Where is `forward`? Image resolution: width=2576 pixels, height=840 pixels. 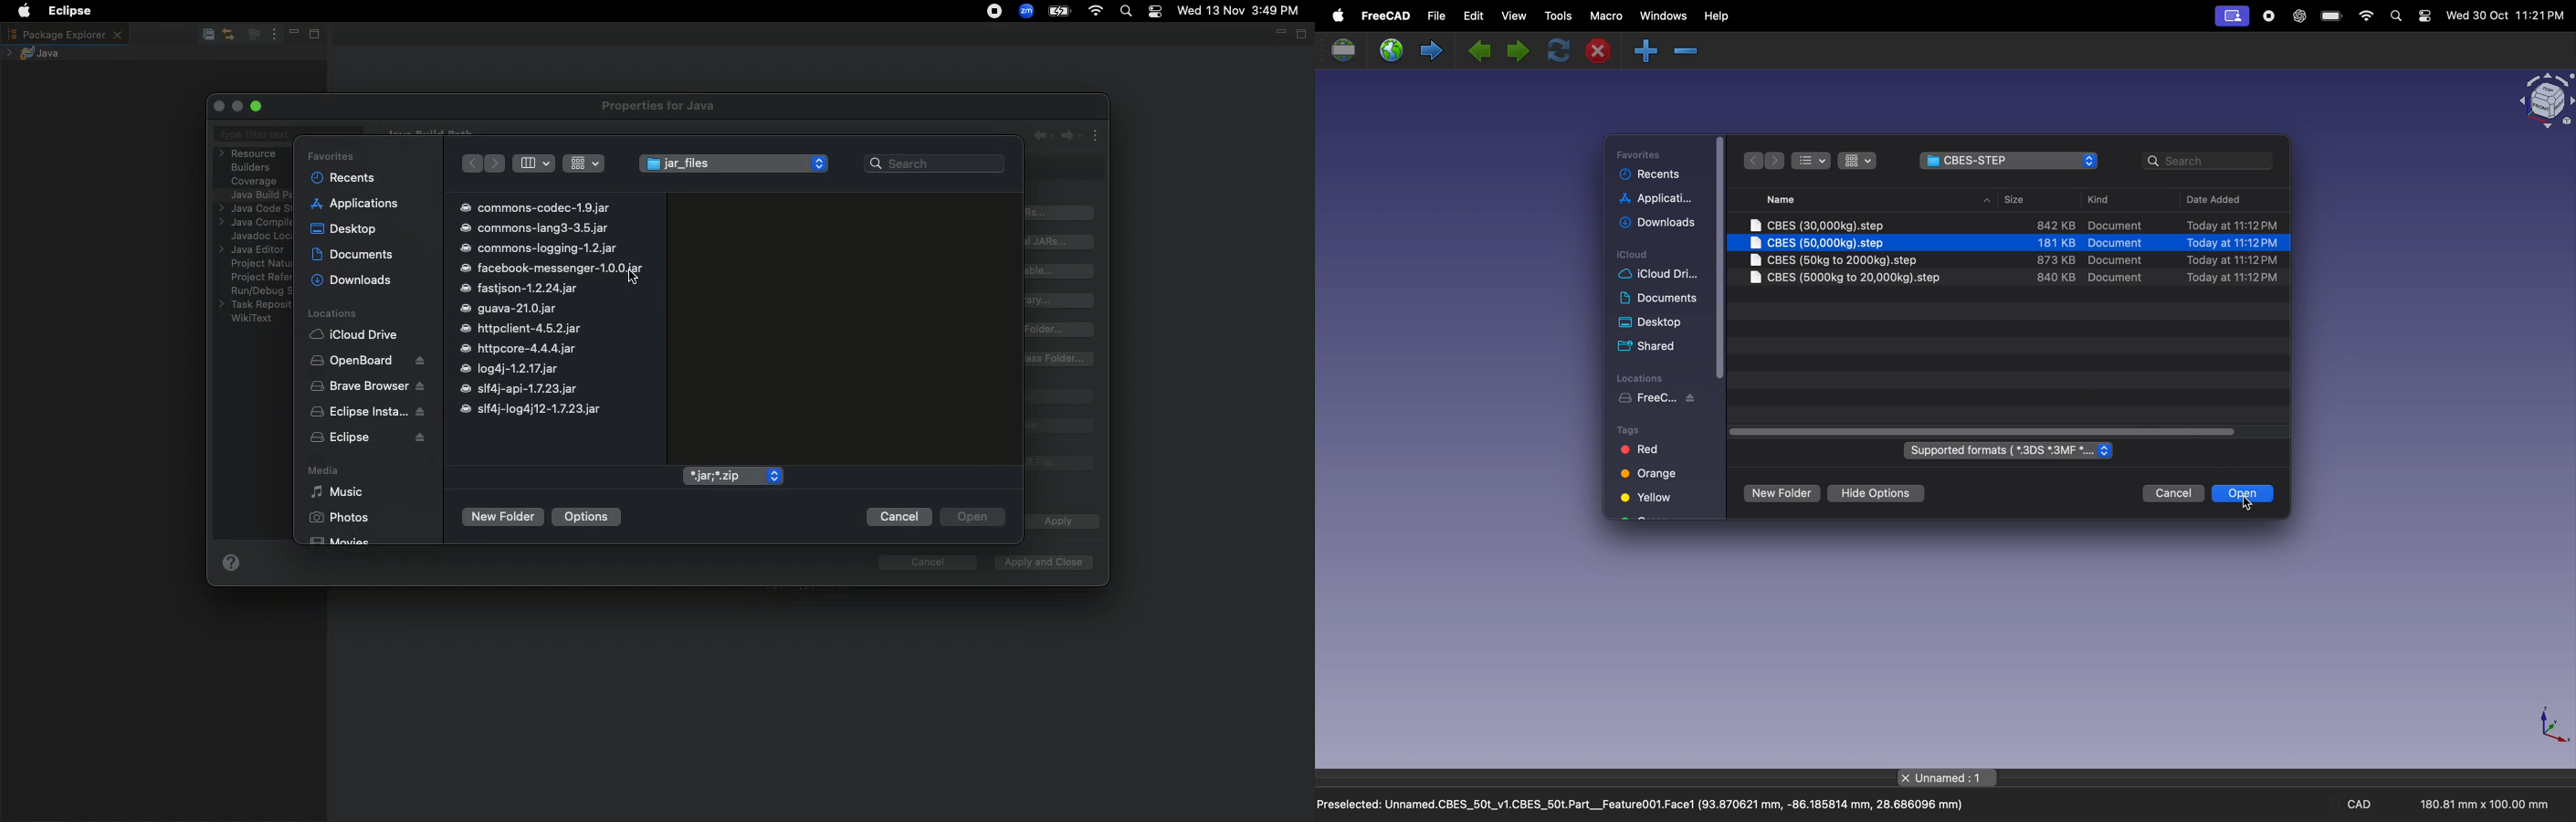
forward is located at coordinates (1776, 161).